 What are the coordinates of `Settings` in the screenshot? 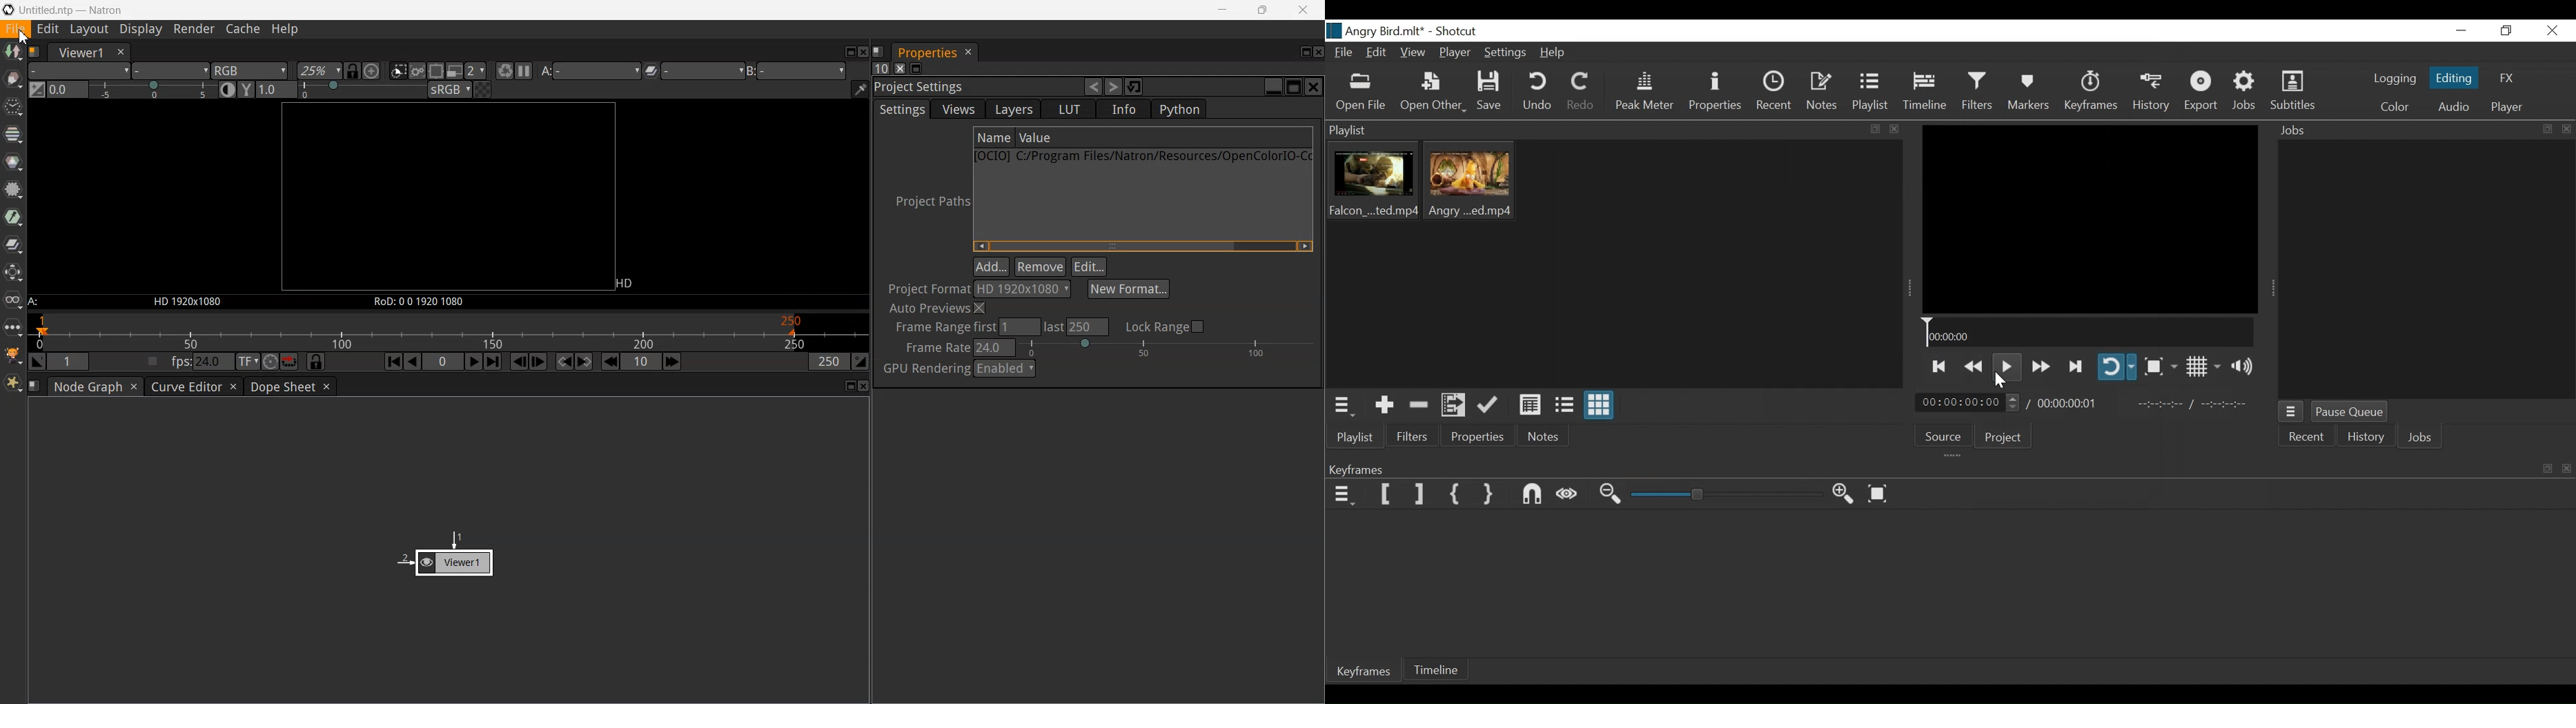 It's located at (1505, 53).